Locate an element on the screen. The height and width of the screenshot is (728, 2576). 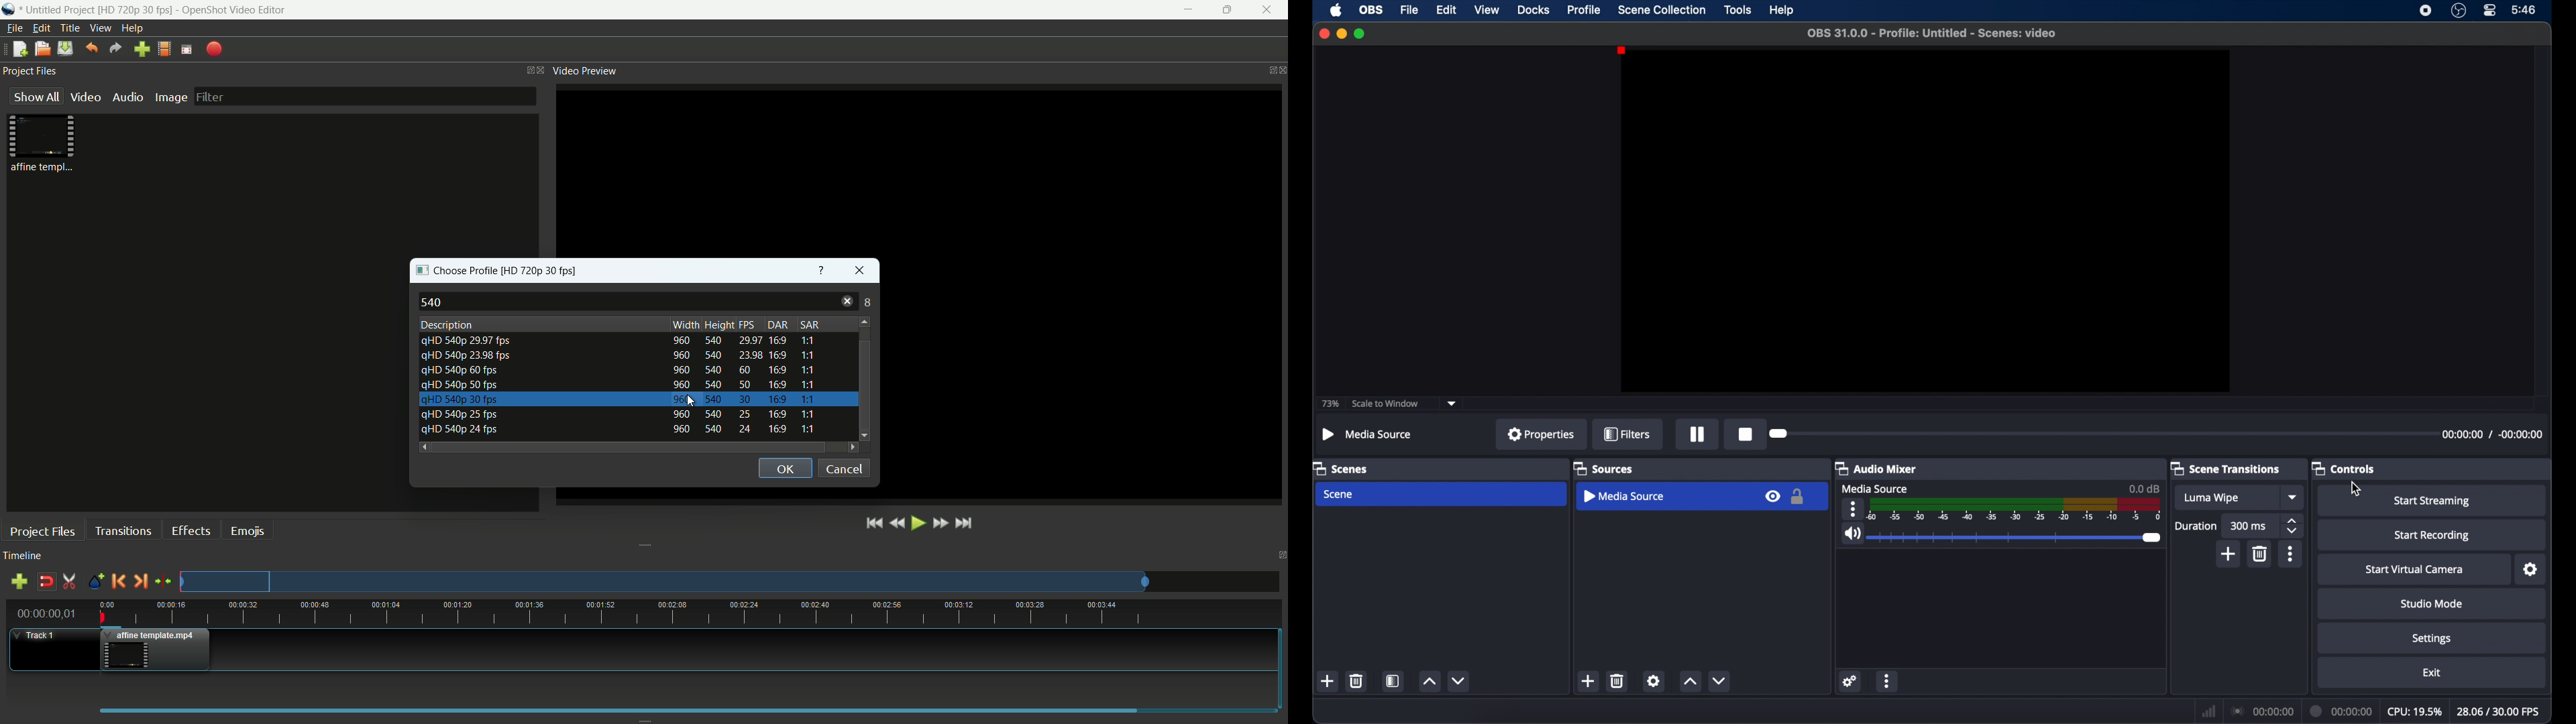
timestamps is located at coordinates (2492, 434).